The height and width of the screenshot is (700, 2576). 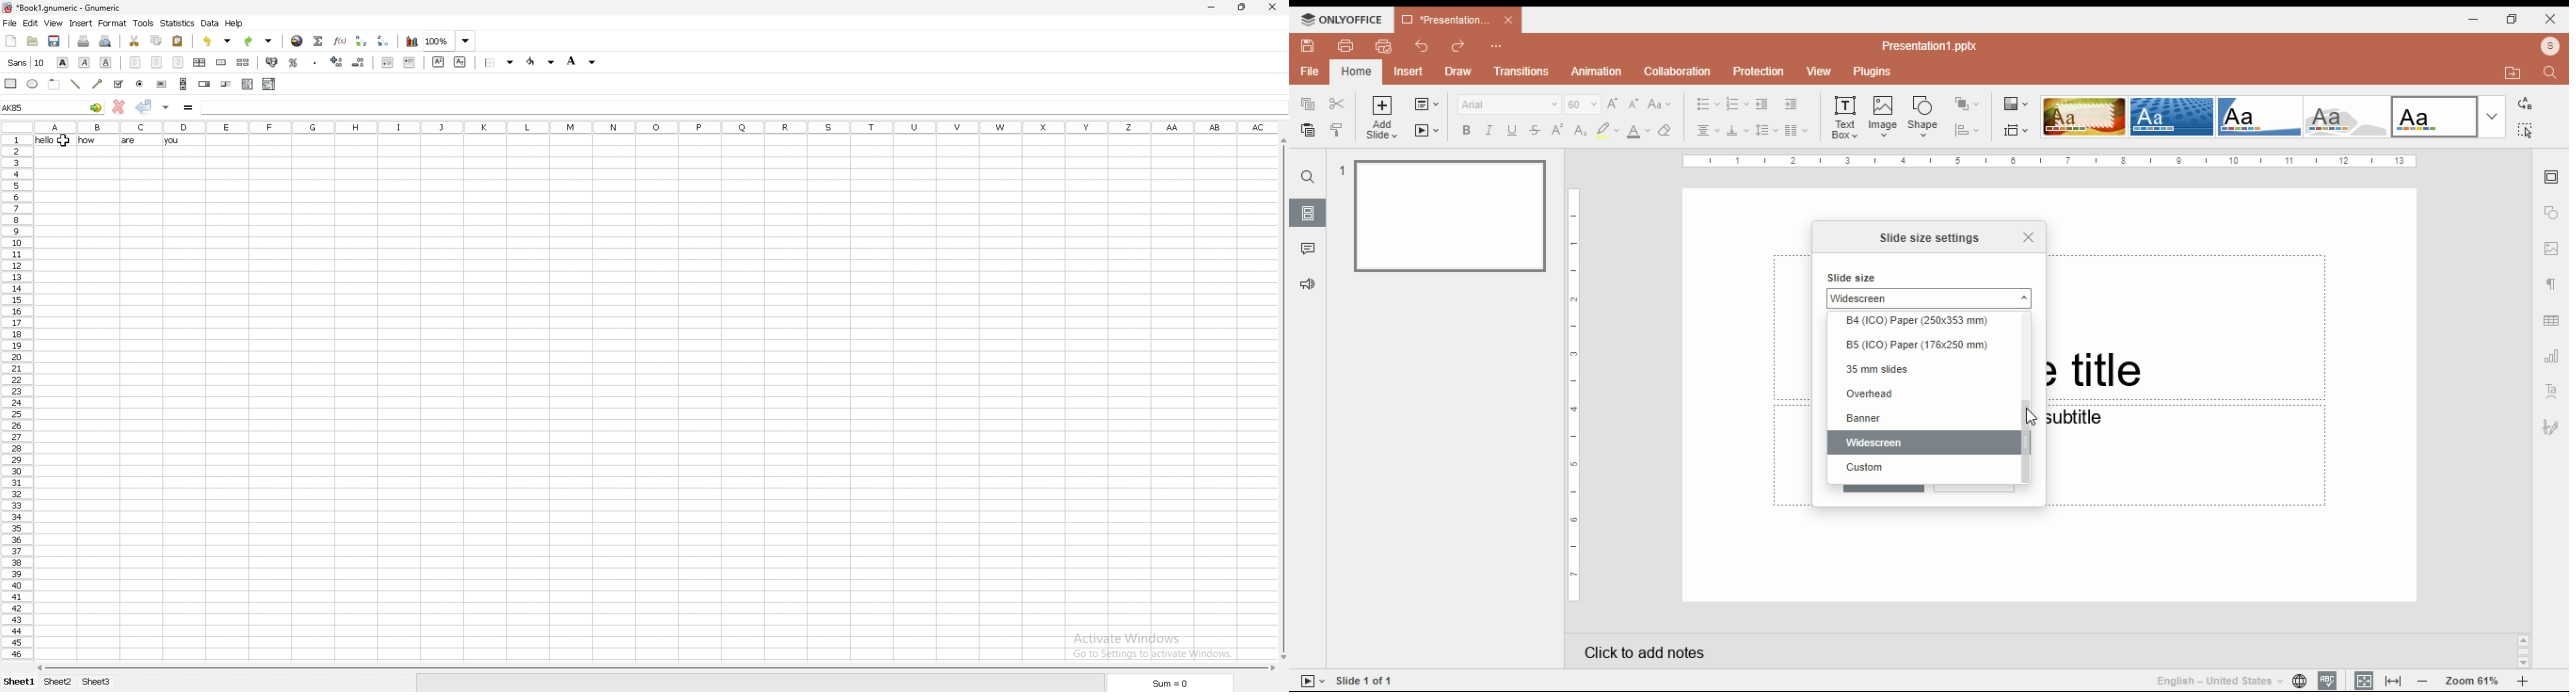 What do you see at coordinates (162, 83) in the screenshot?
I see `button` at bounding box center [162, 83].